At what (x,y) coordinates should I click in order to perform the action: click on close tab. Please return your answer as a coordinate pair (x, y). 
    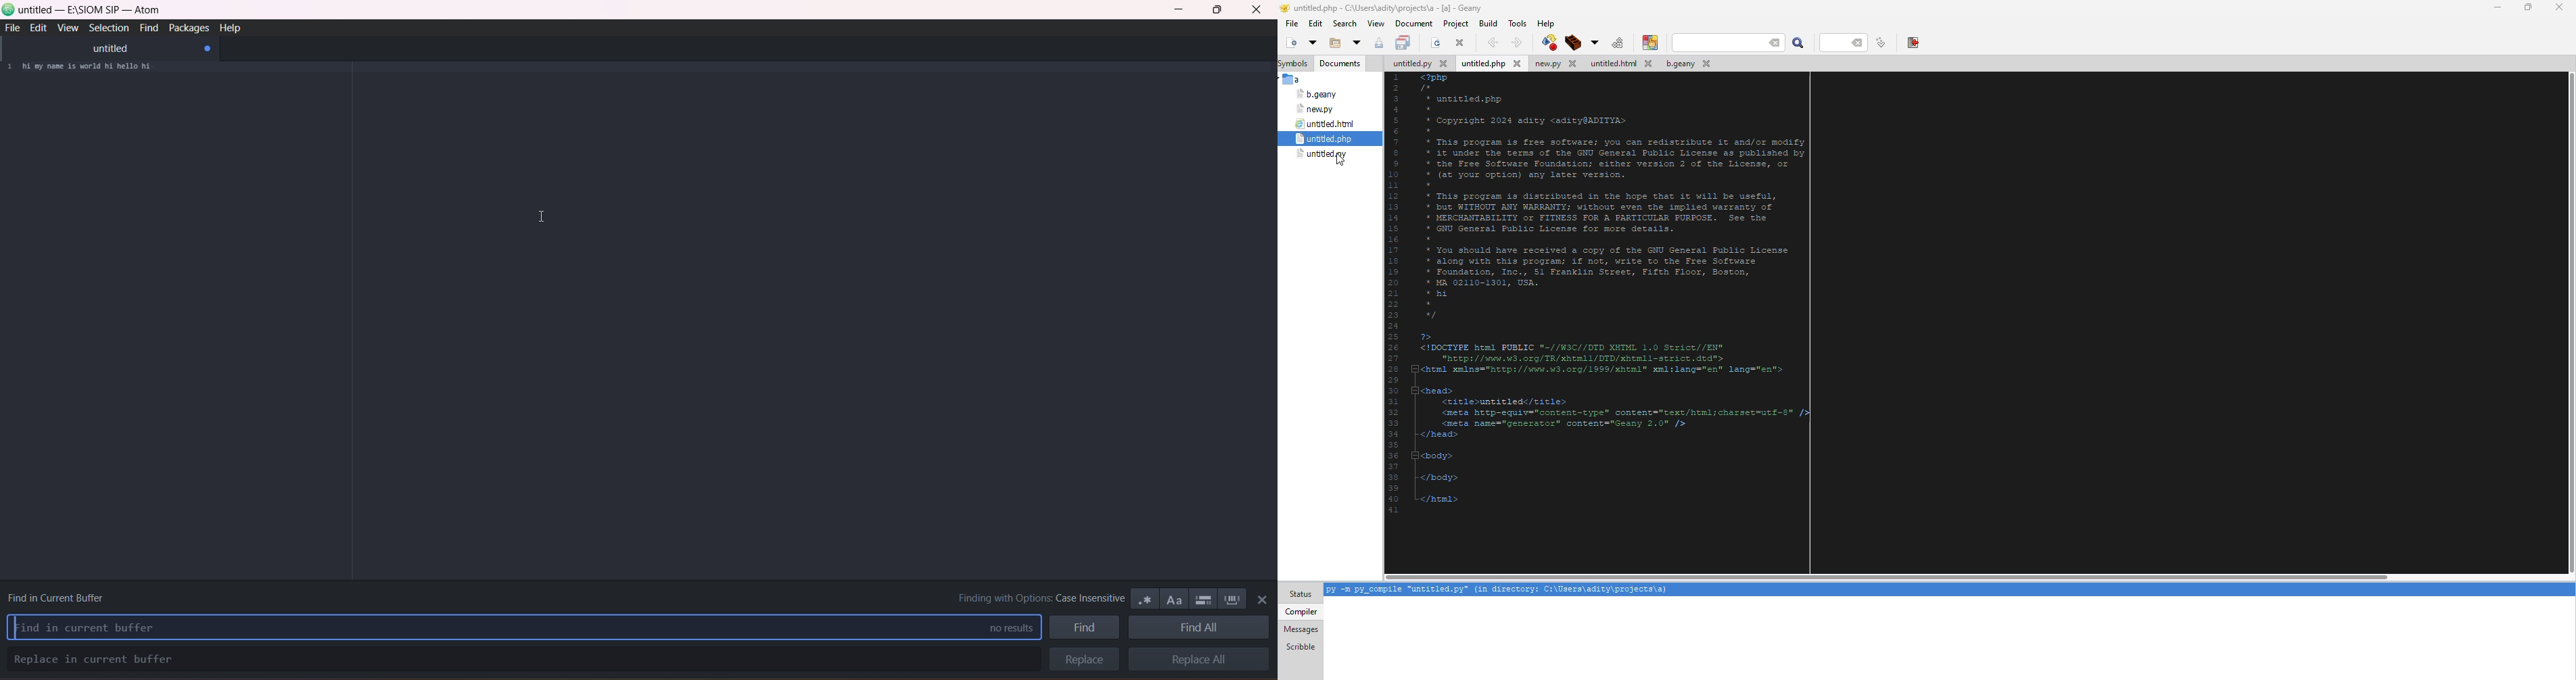
    Looking at the image, I should click on (208, 49).